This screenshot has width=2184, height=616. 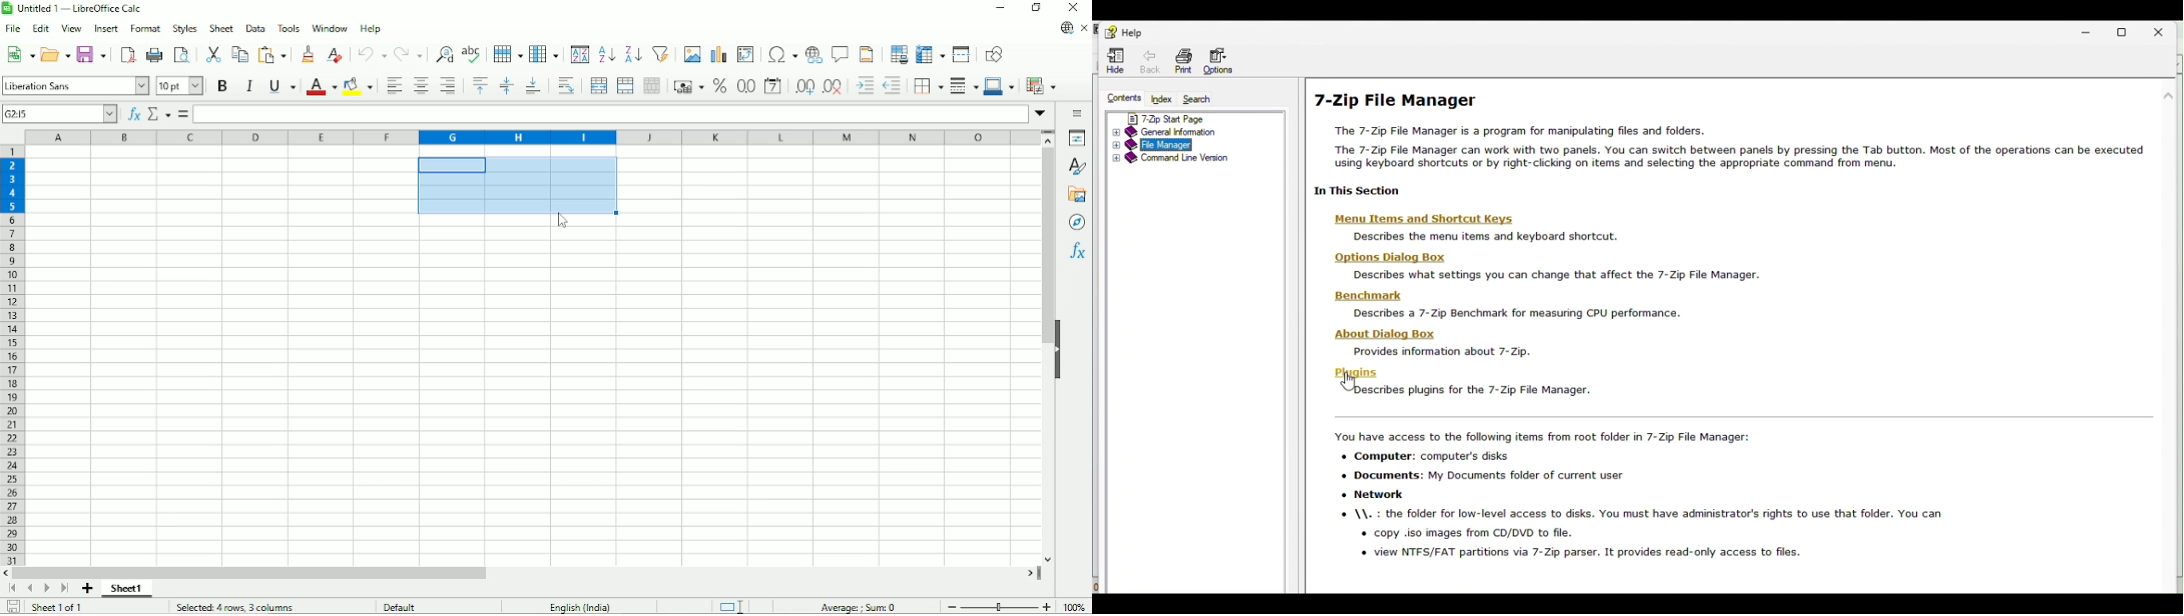 I want to click on Close, so click(x=1075, y=7).